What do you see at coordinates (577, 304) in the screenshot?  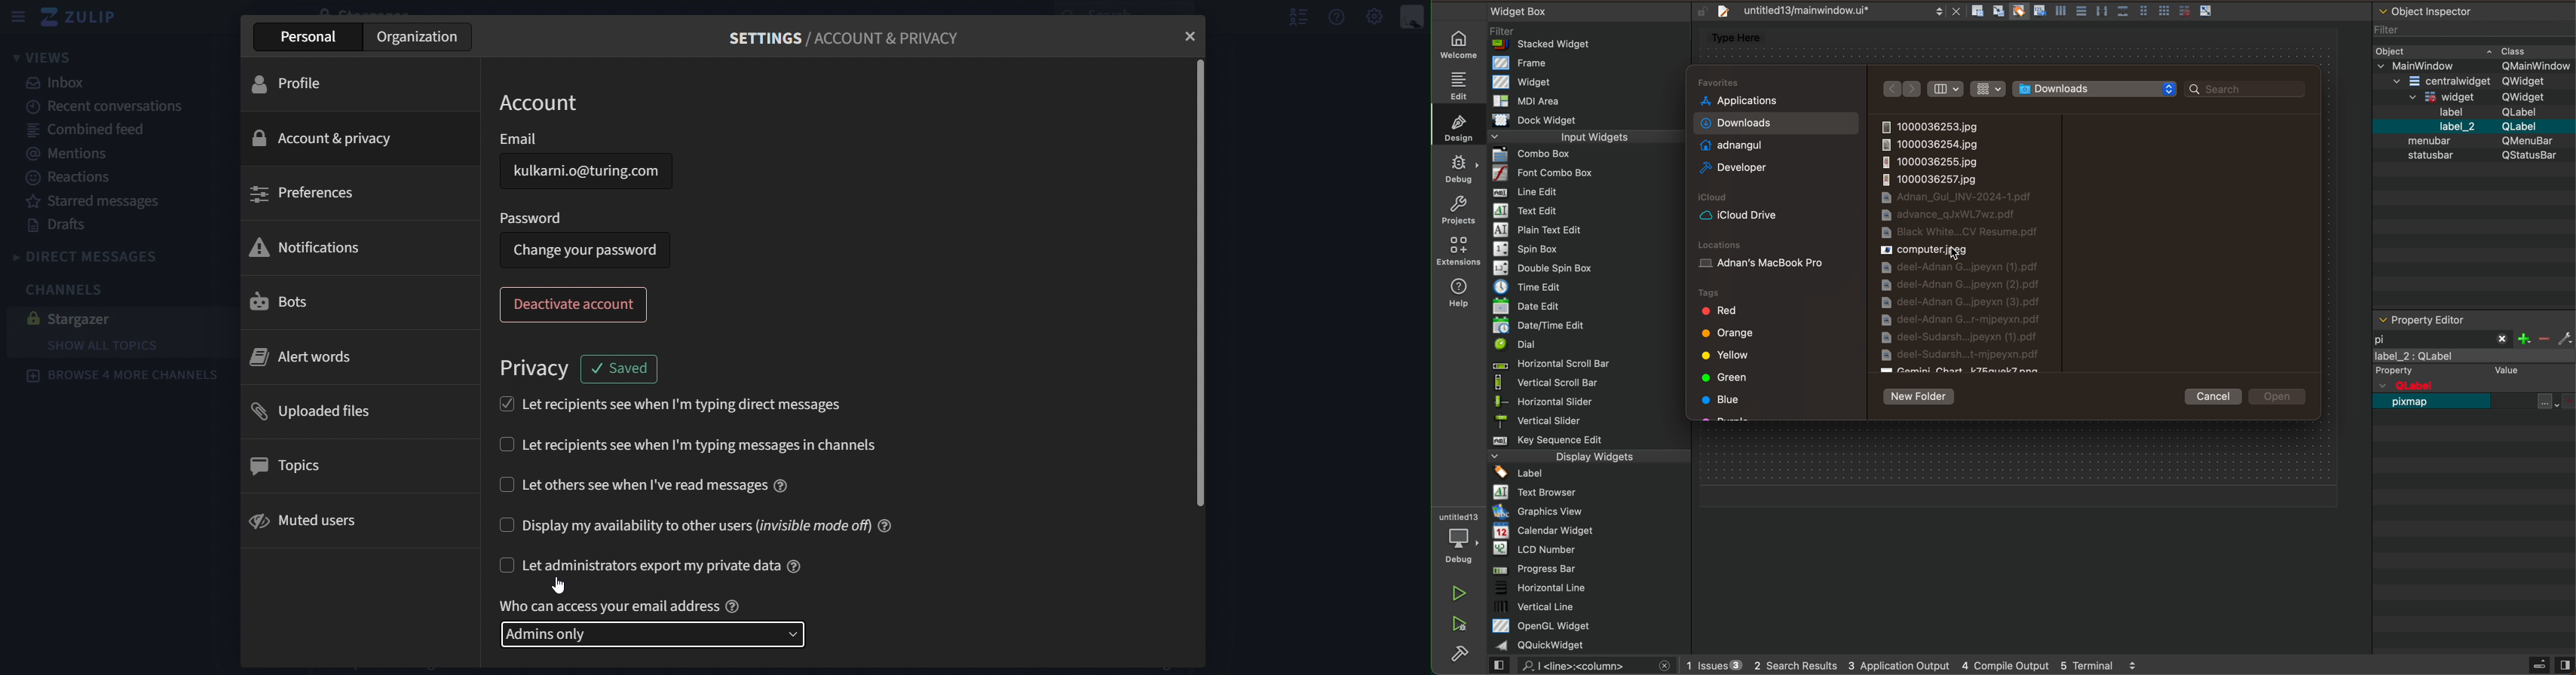 I see `deactivate account` at bounding box center [577, 304].